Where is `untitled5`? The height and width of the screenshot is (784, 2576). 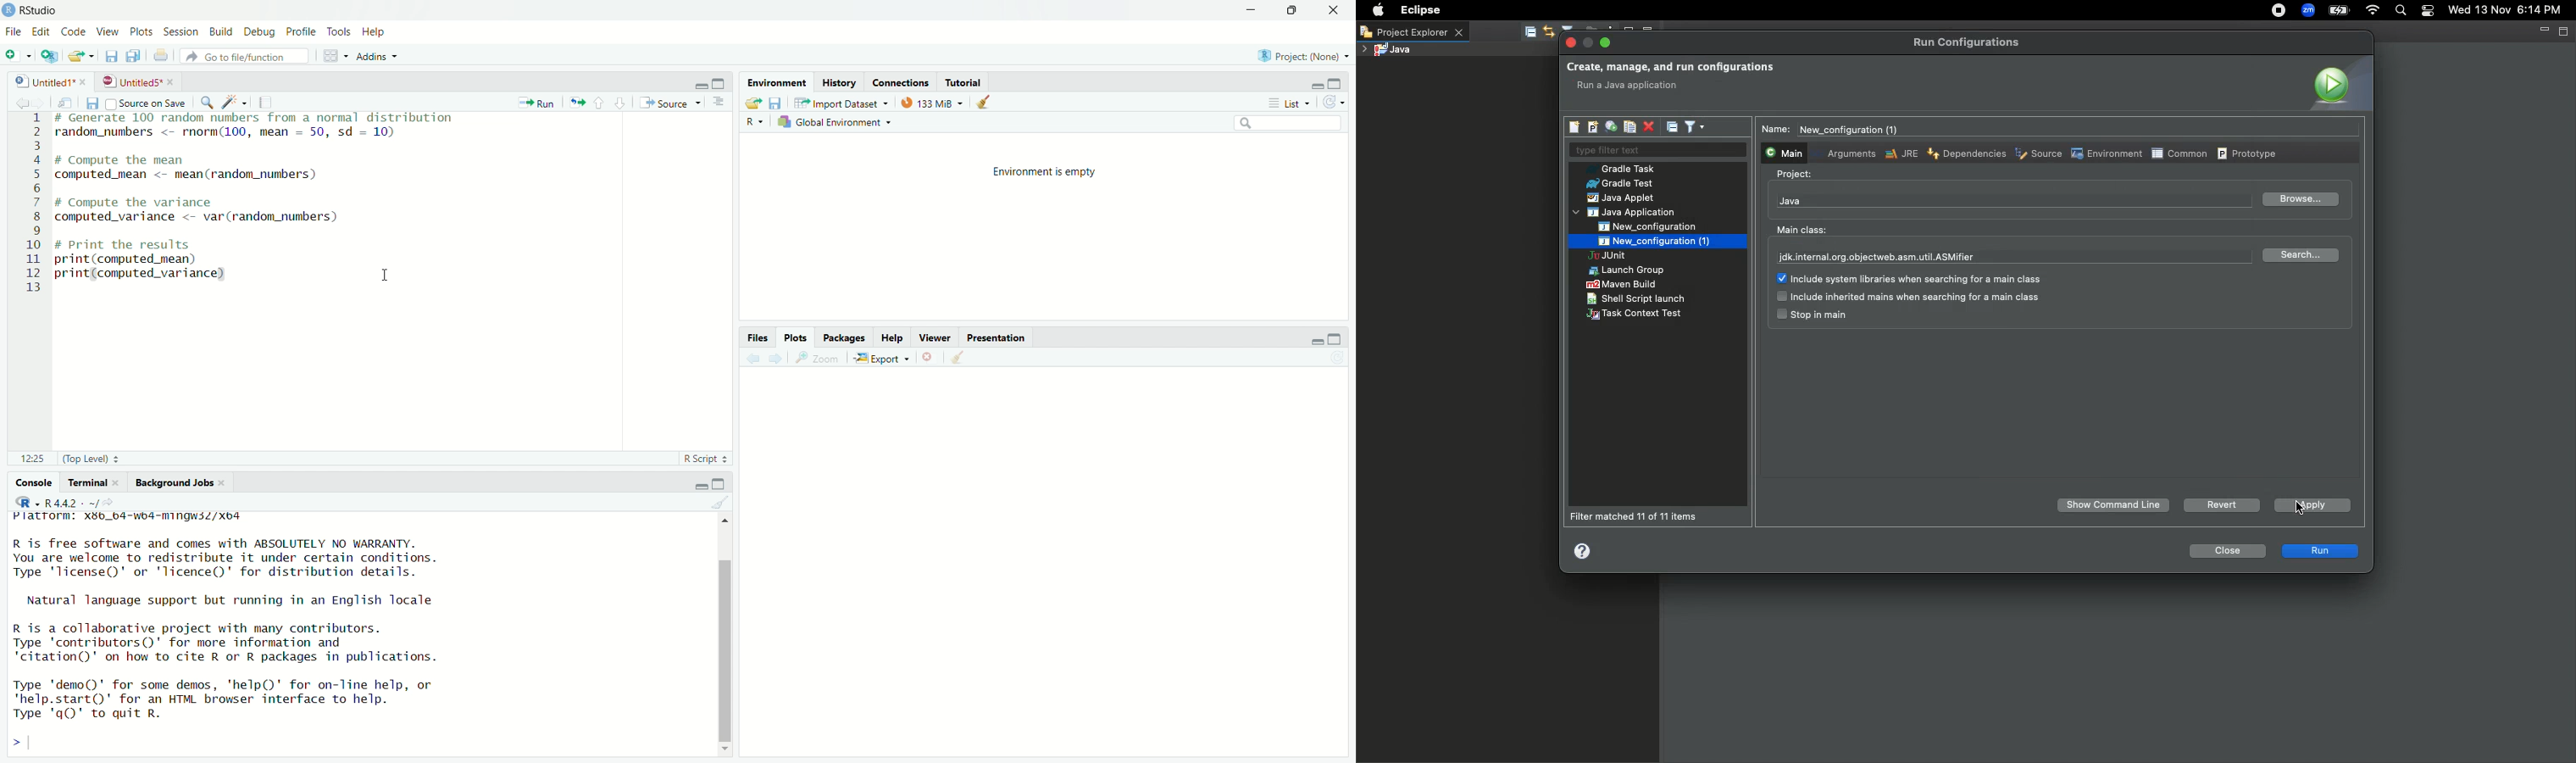 untitled5 is located at coordinates (130, 81).